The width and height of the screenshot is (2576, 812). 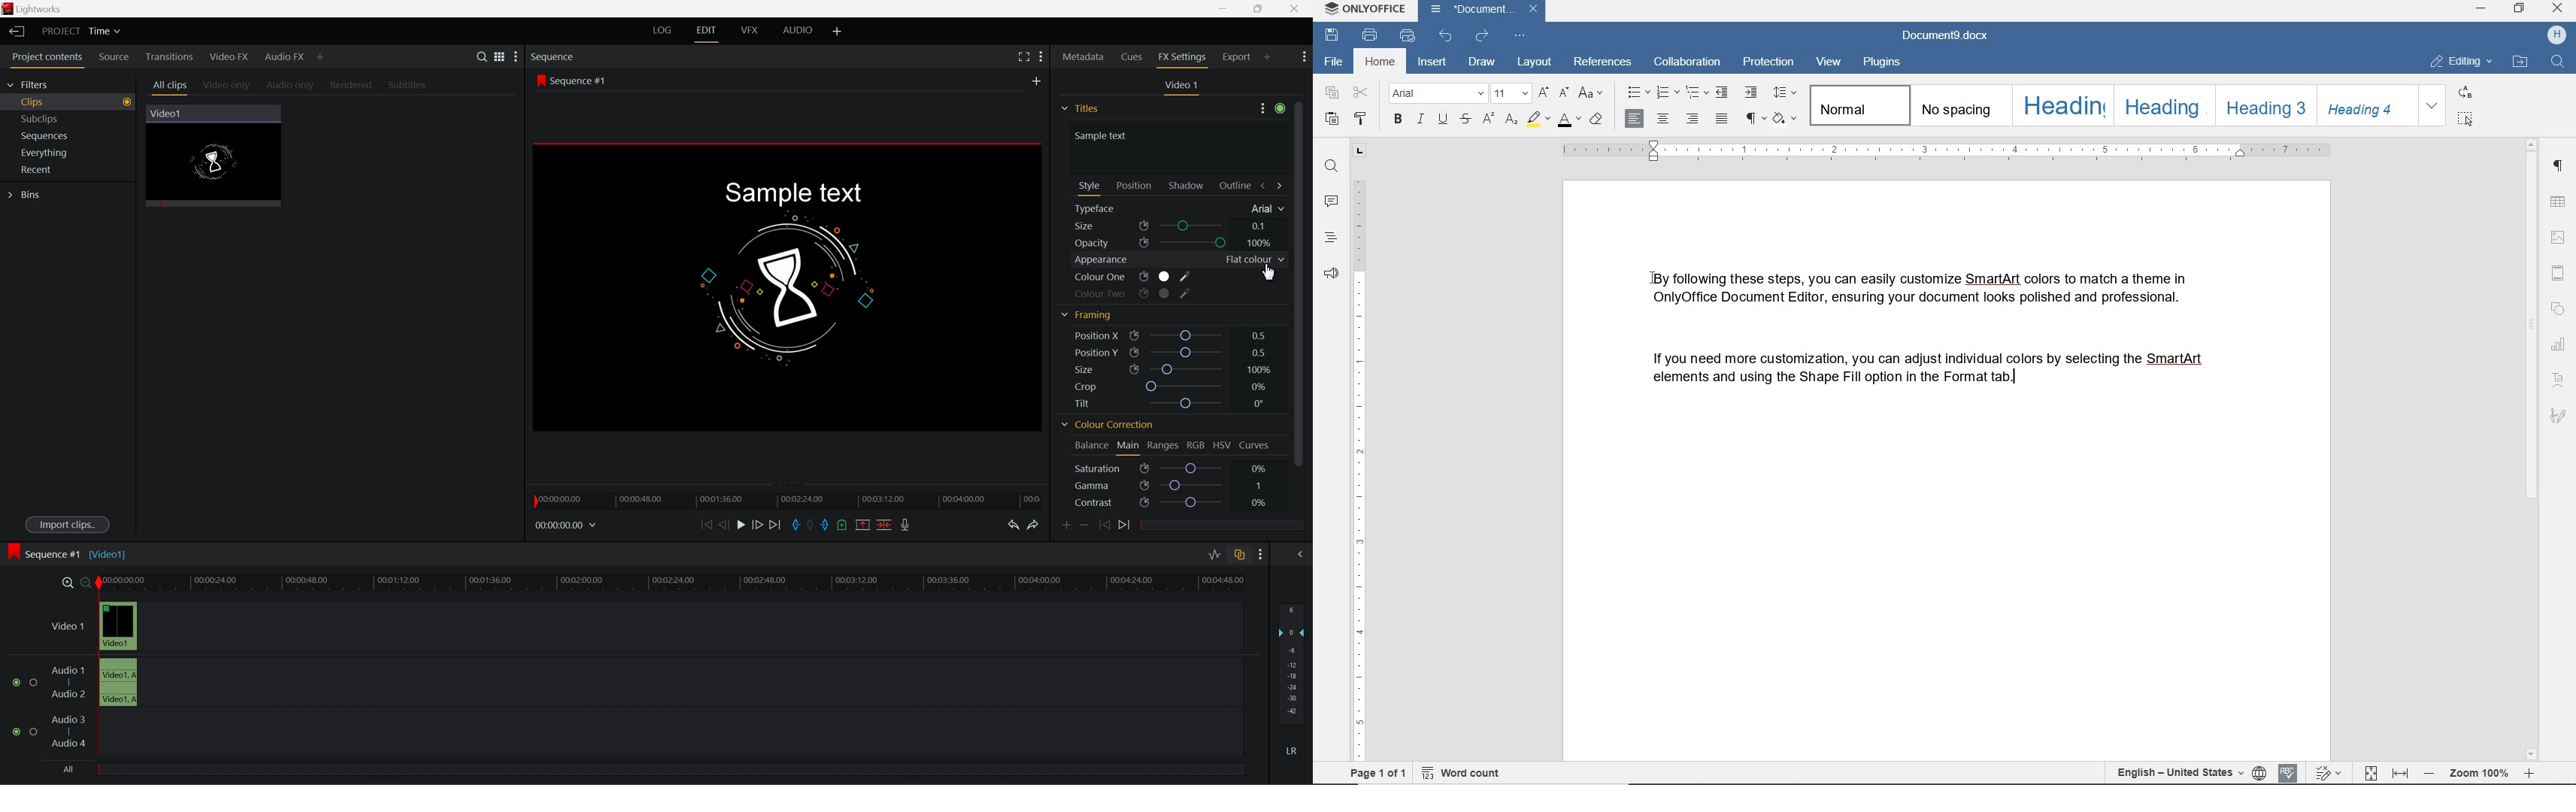 I want to click on paragraph settings, so click(x=2557, y=169).